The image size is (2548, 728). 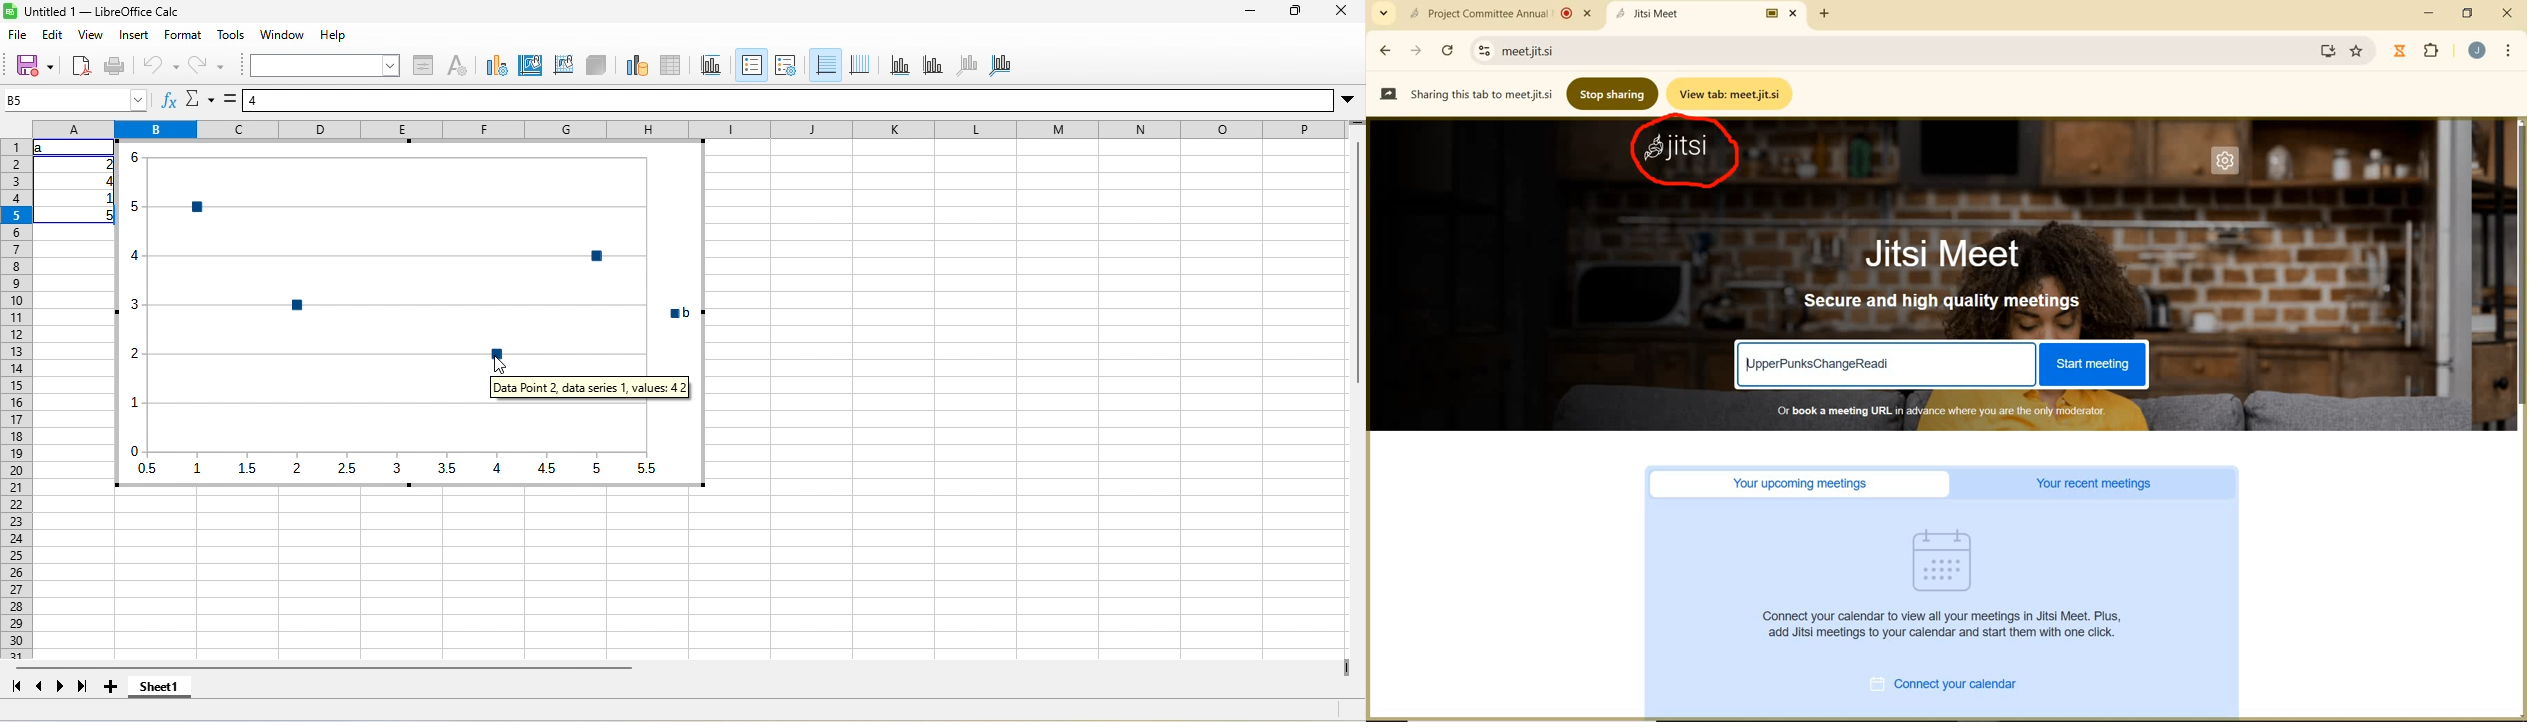 I want to click on all axes, so click(x=1000, y=67).